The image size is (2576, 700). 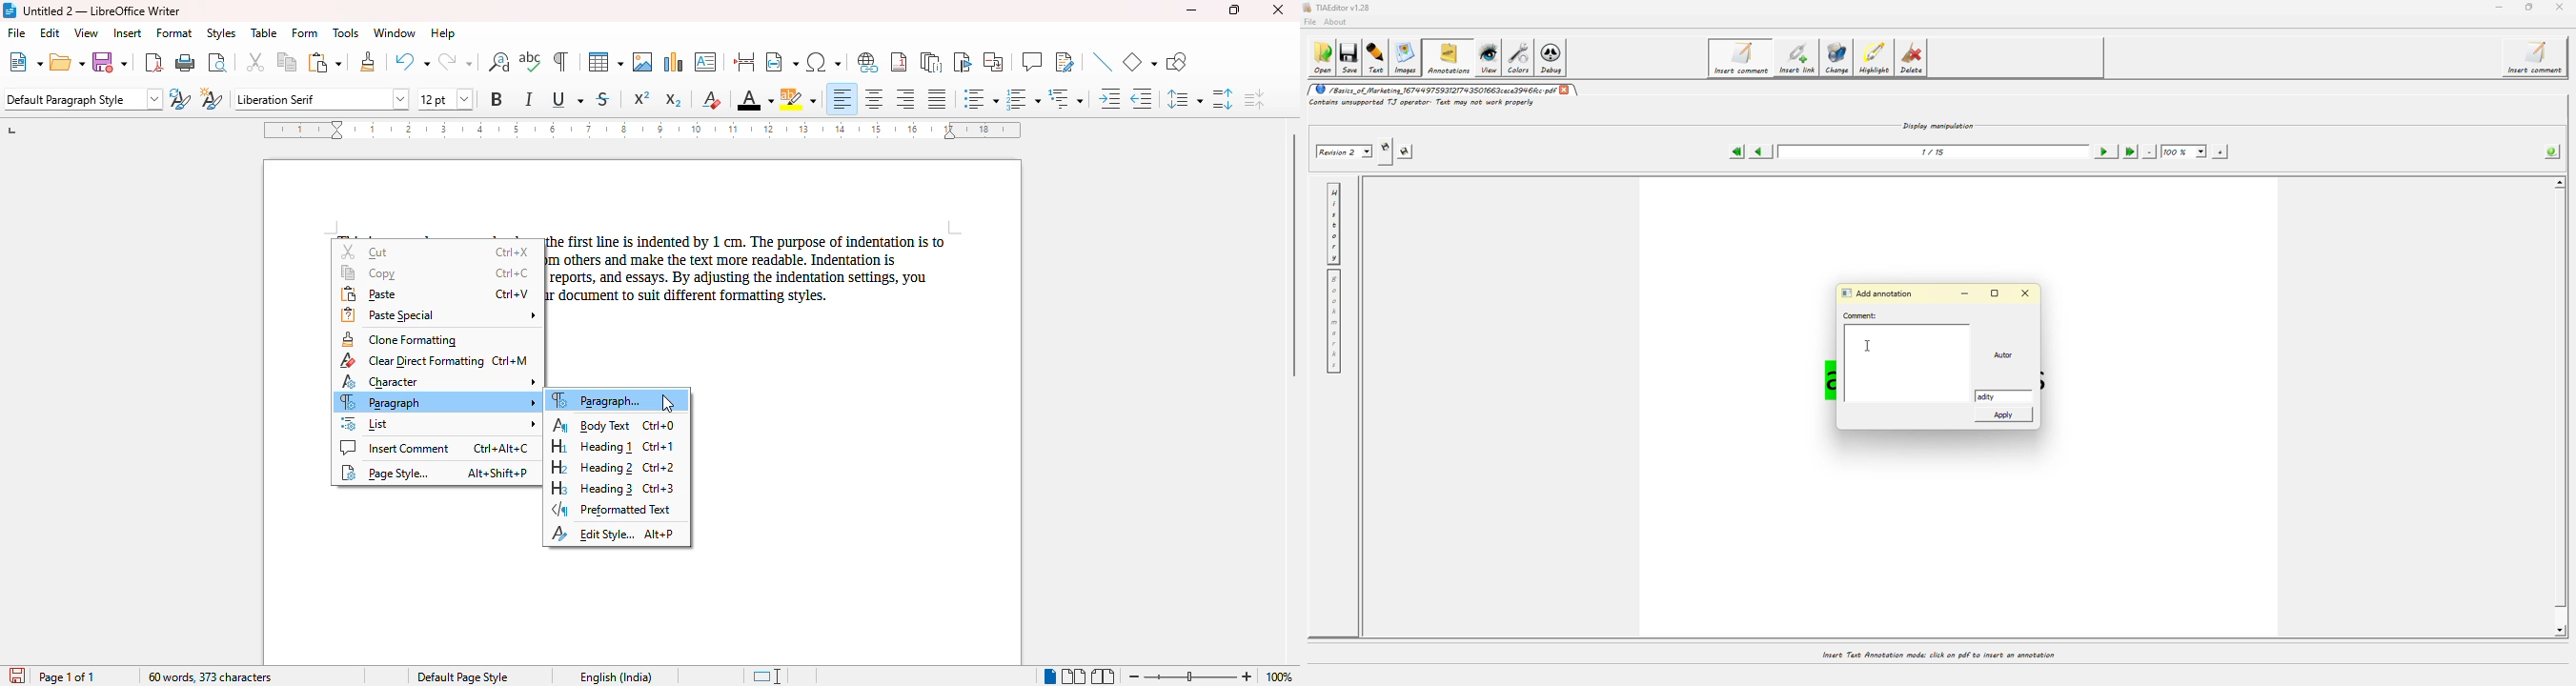 What do you see at coordinates (747, 270) in the screenshot?
I see `paragraph` at bounding box center [747, 270].